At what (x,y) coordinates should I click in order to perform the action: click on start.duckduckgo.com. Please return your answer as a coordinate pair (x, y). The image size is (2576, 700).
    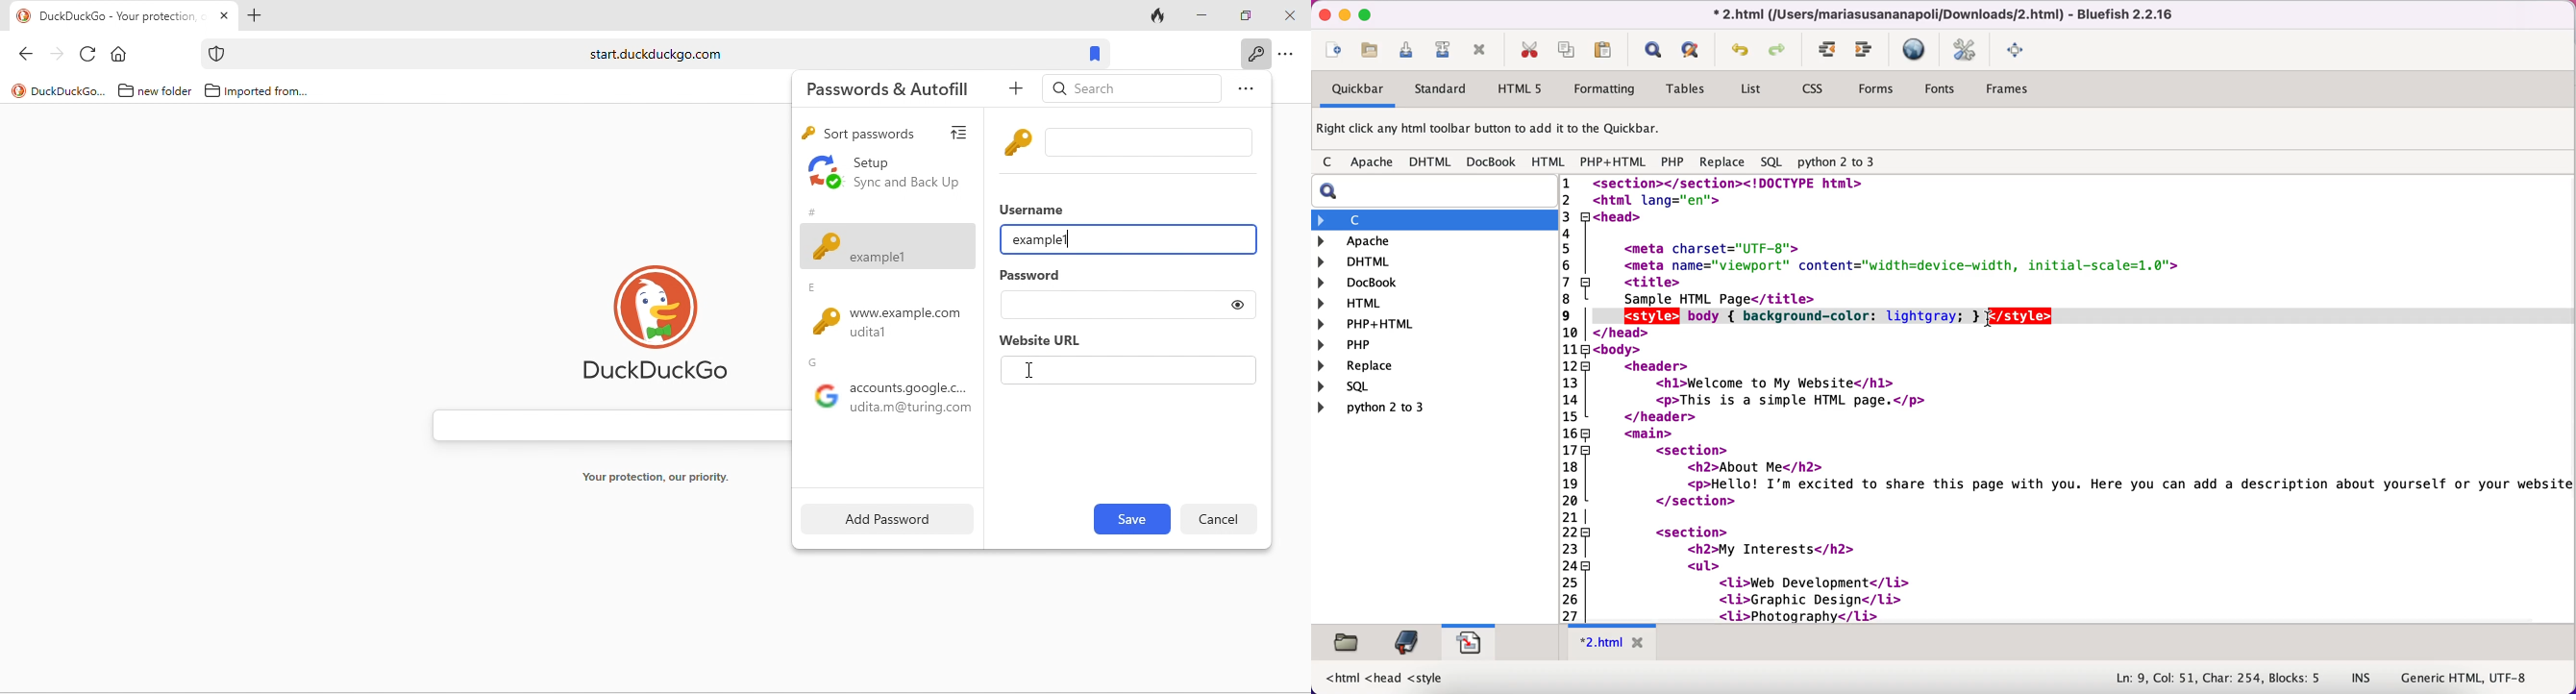
    Looking at the image, I should click on (654, 54).